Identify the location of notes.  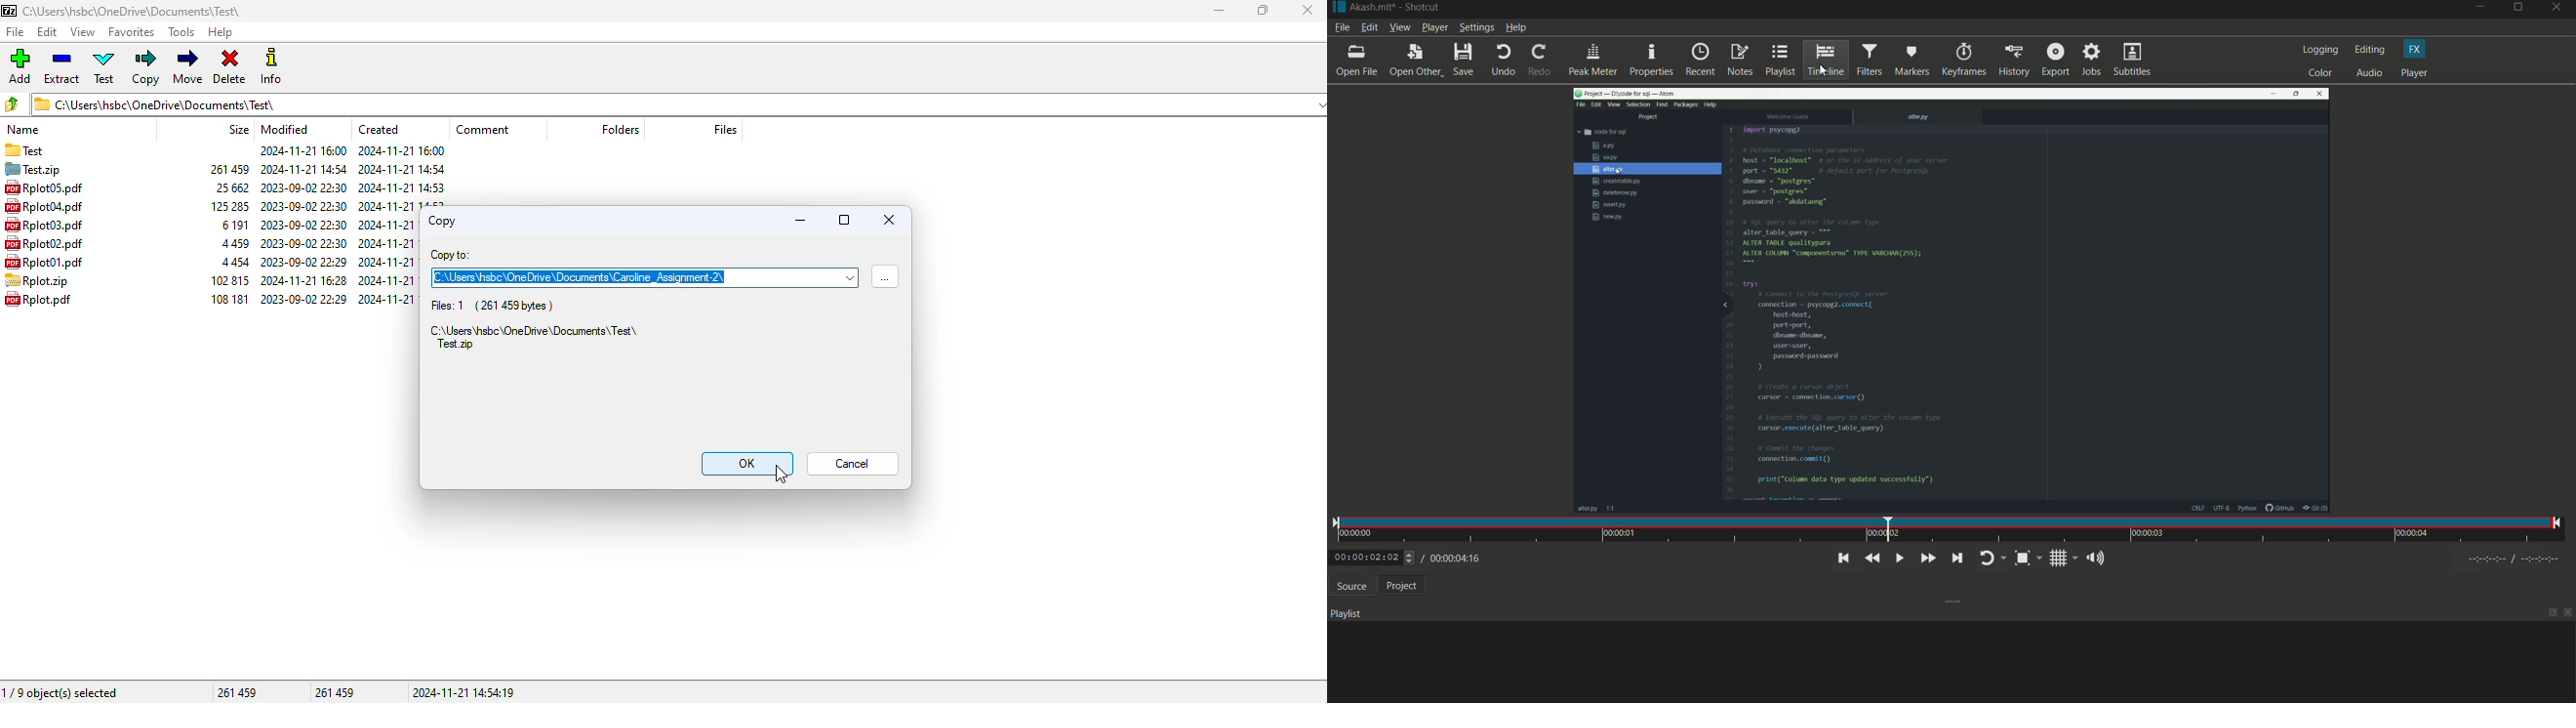
(1740, 61).